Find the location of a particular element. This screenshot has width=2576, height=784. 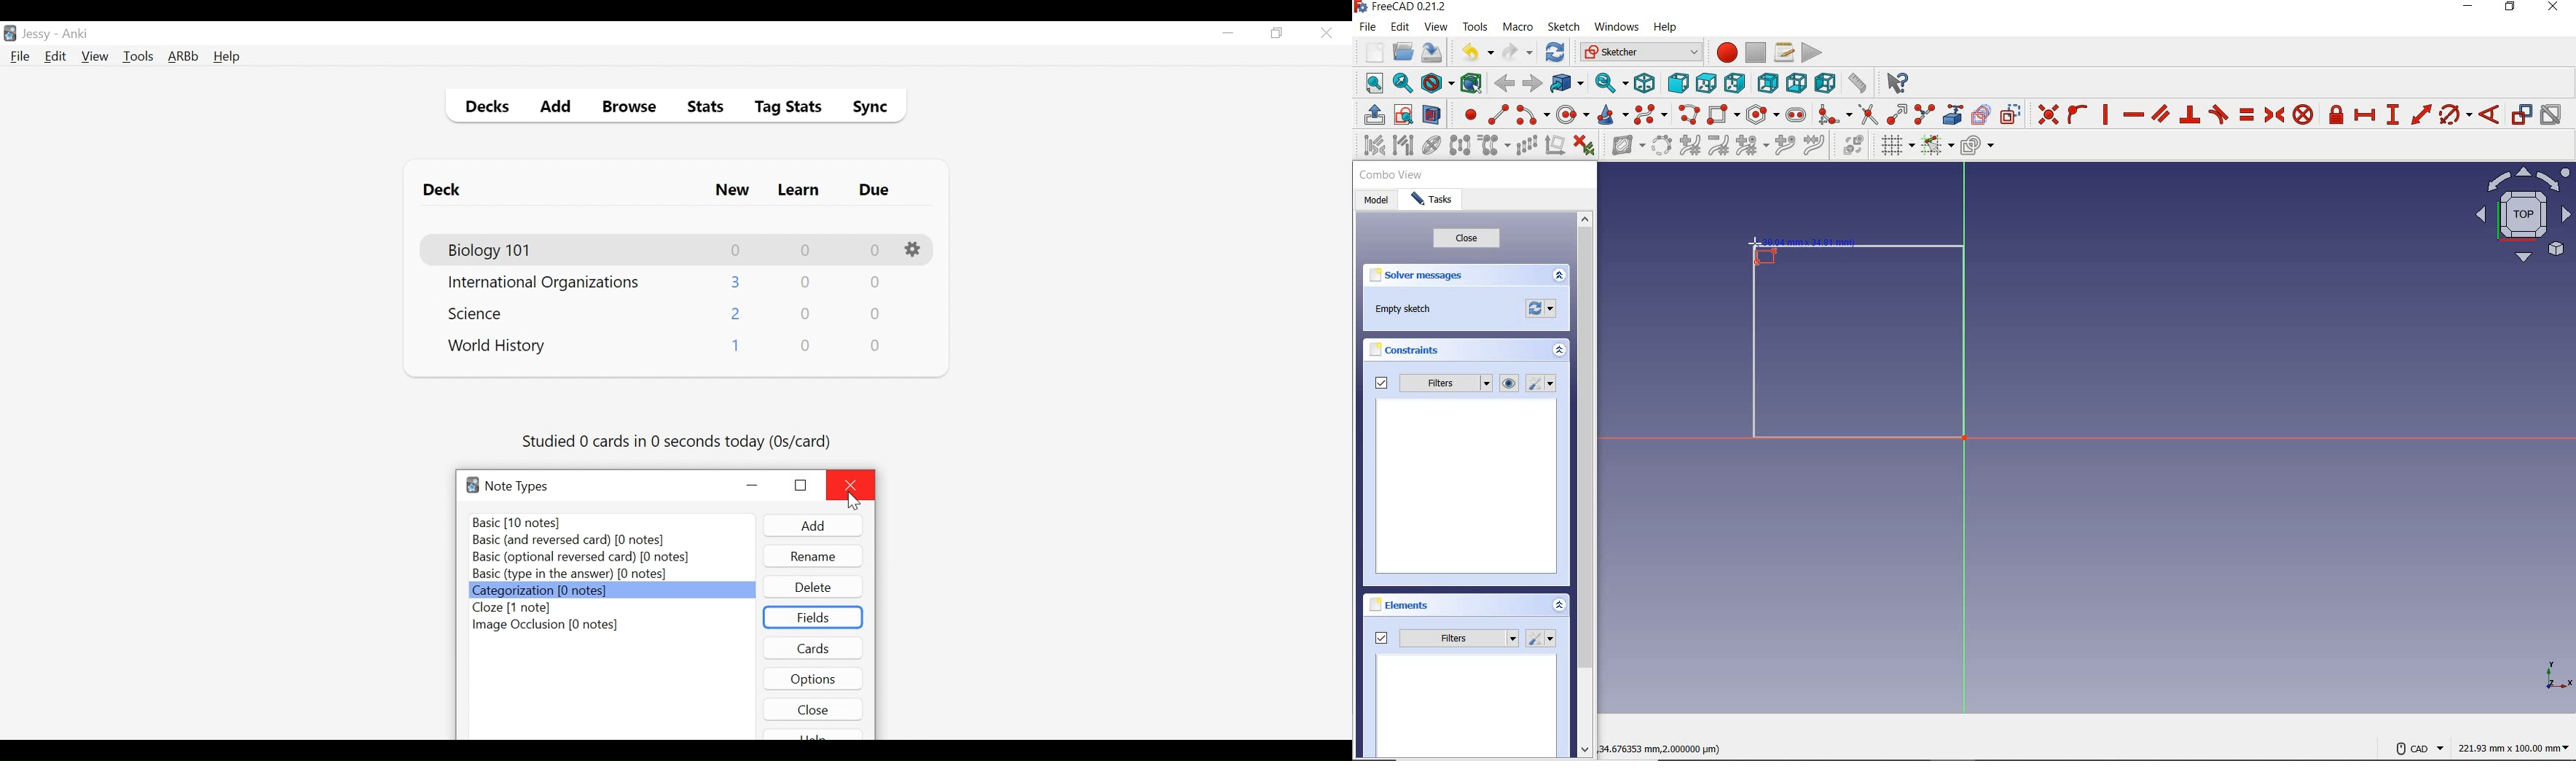

create polyline is located at coordinates (1690, 115).